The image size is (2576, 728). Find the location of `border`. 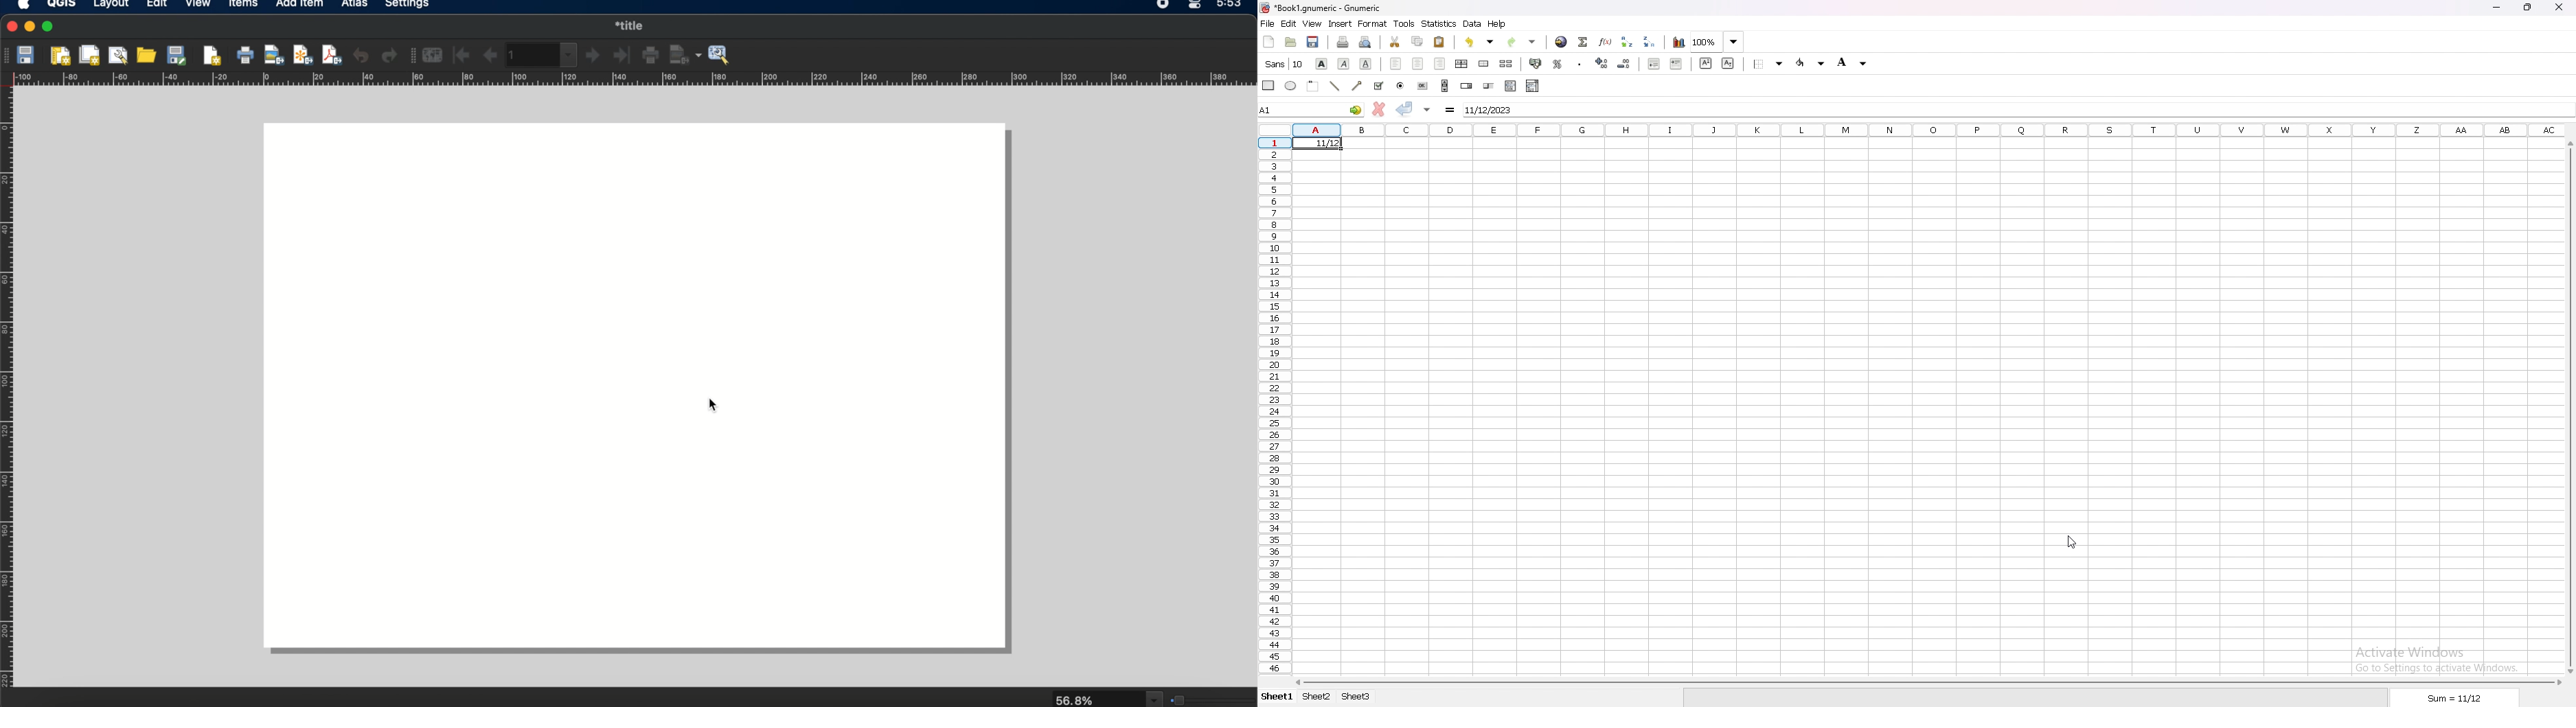

border is located at coordinates (1768, 65).